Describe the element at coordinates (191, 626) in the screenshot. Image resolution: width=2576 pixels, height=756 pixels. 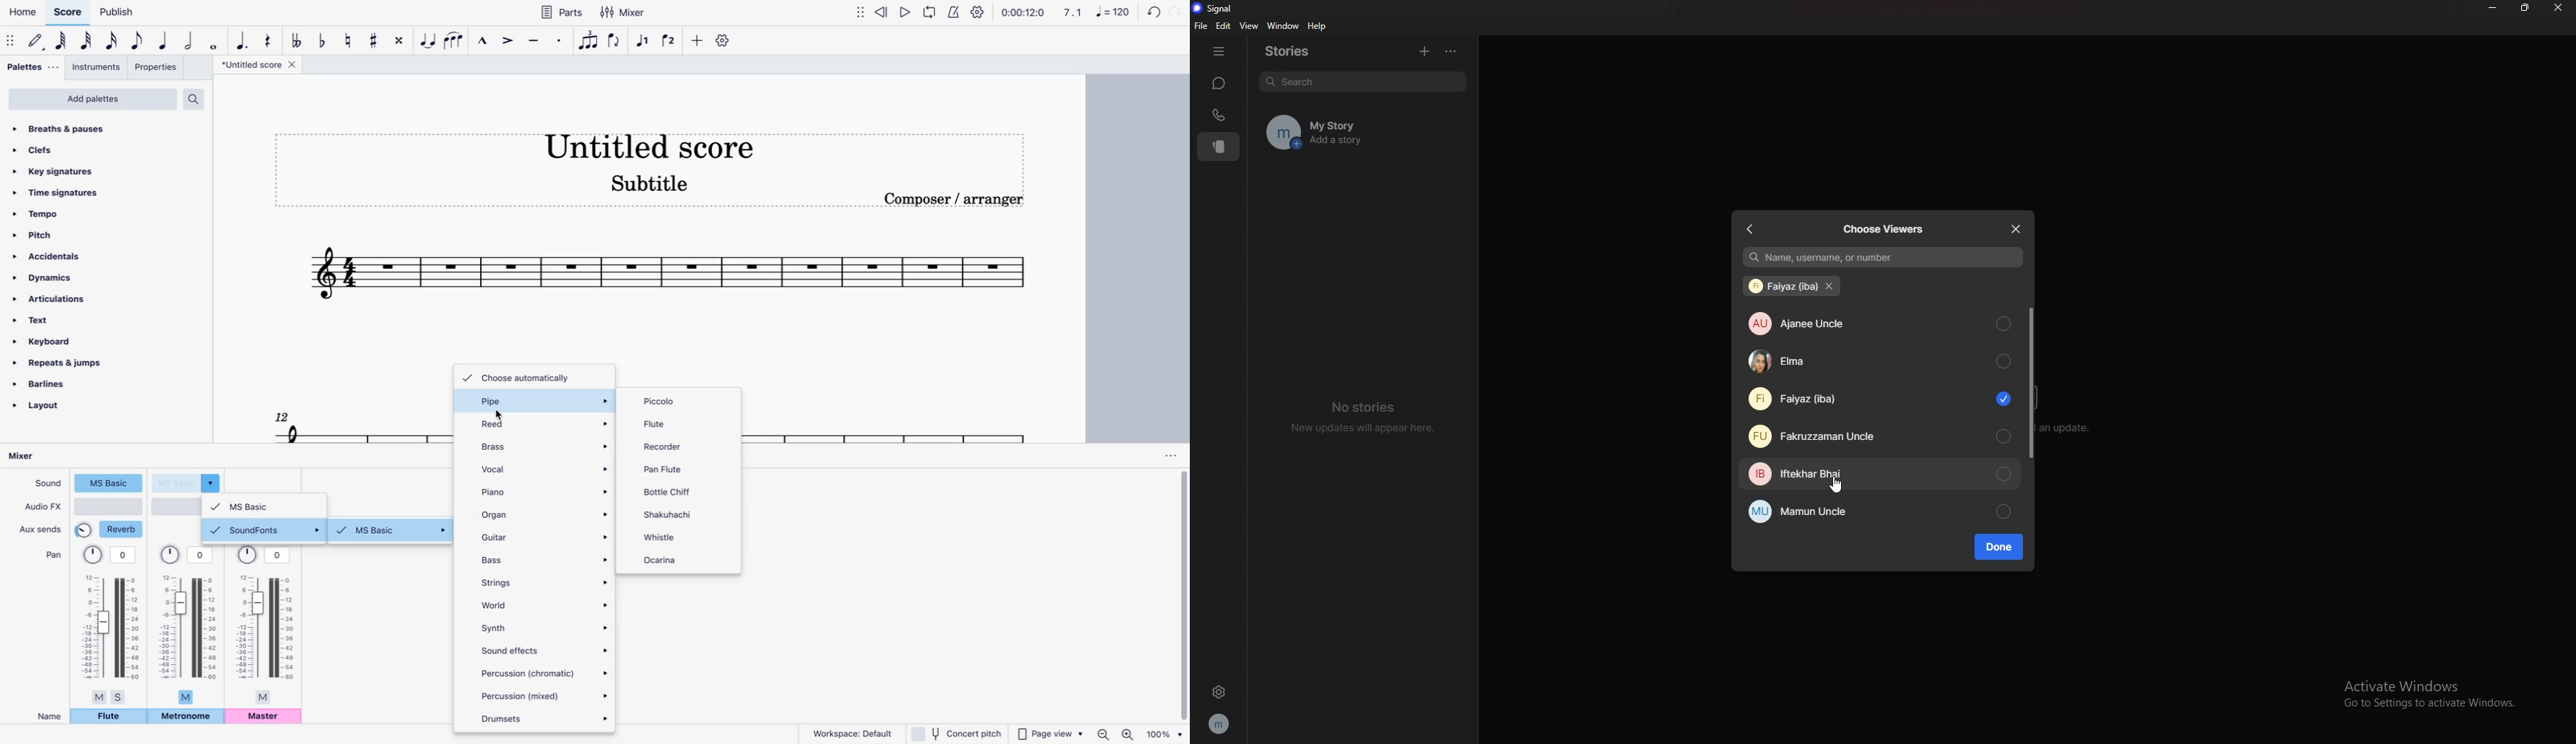
I see `pan` at that location.